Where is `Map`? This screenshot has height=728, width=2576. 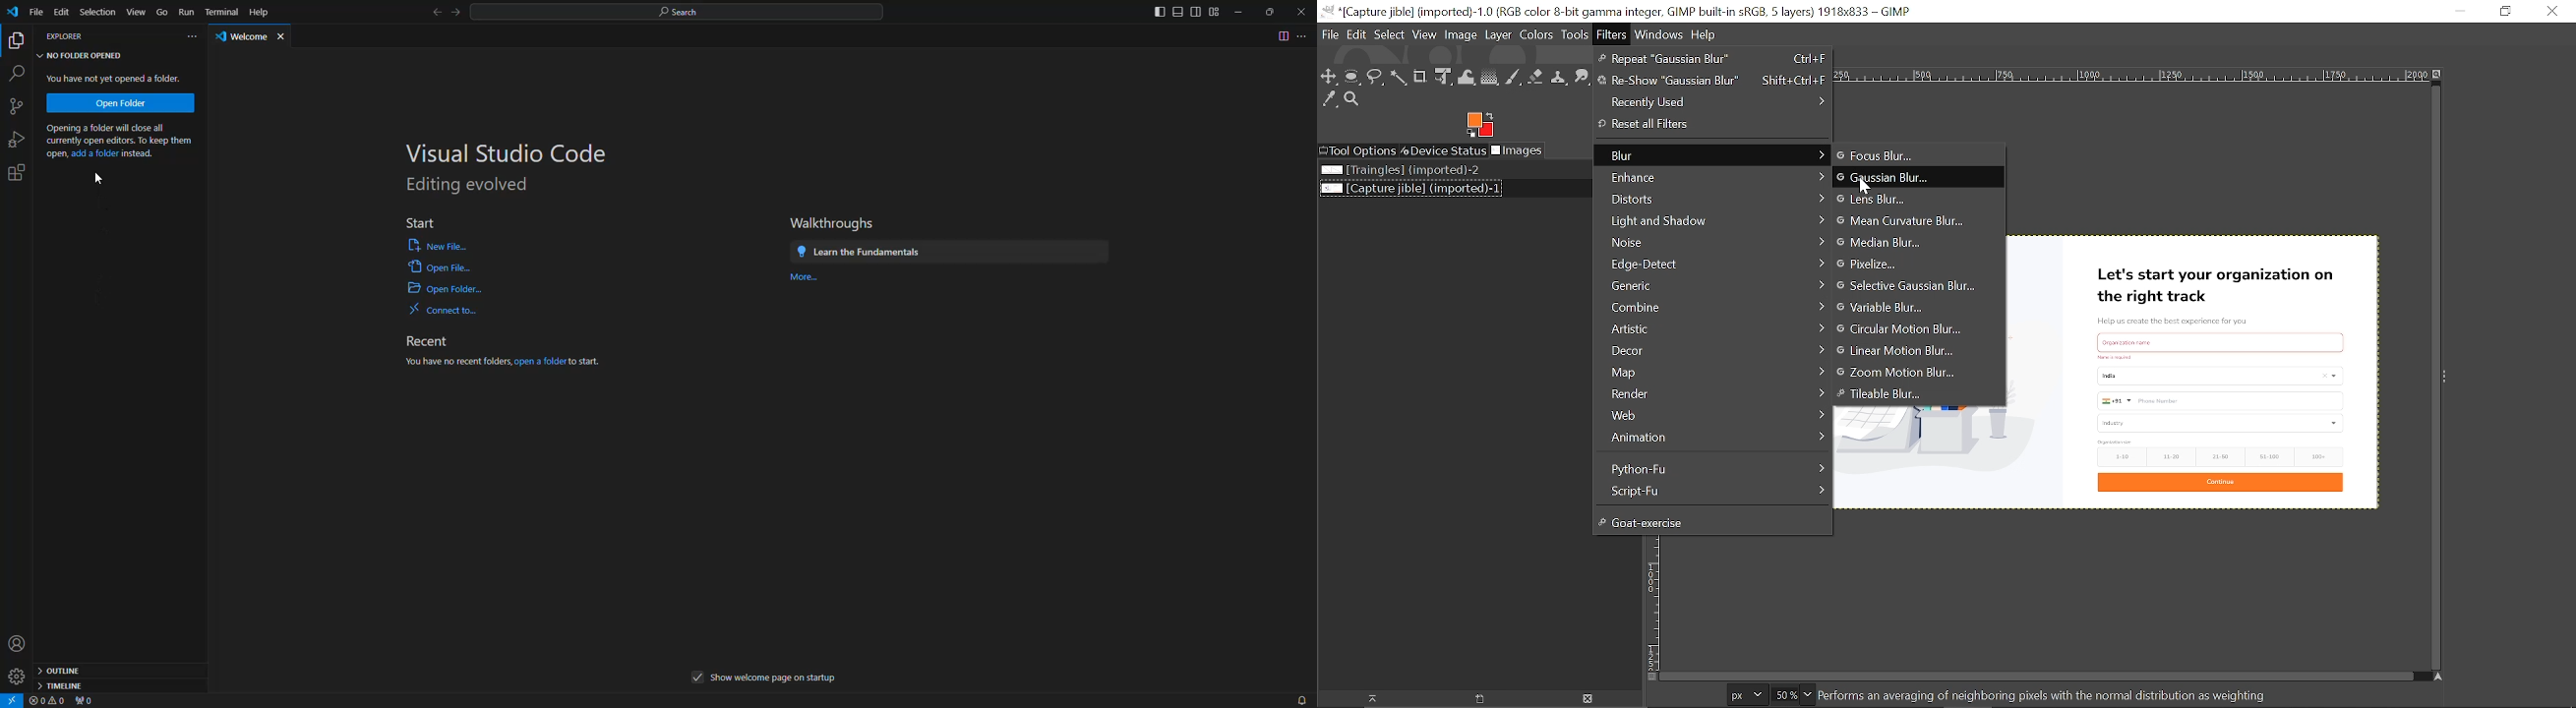
Map is located at coordinates (1711, 372).